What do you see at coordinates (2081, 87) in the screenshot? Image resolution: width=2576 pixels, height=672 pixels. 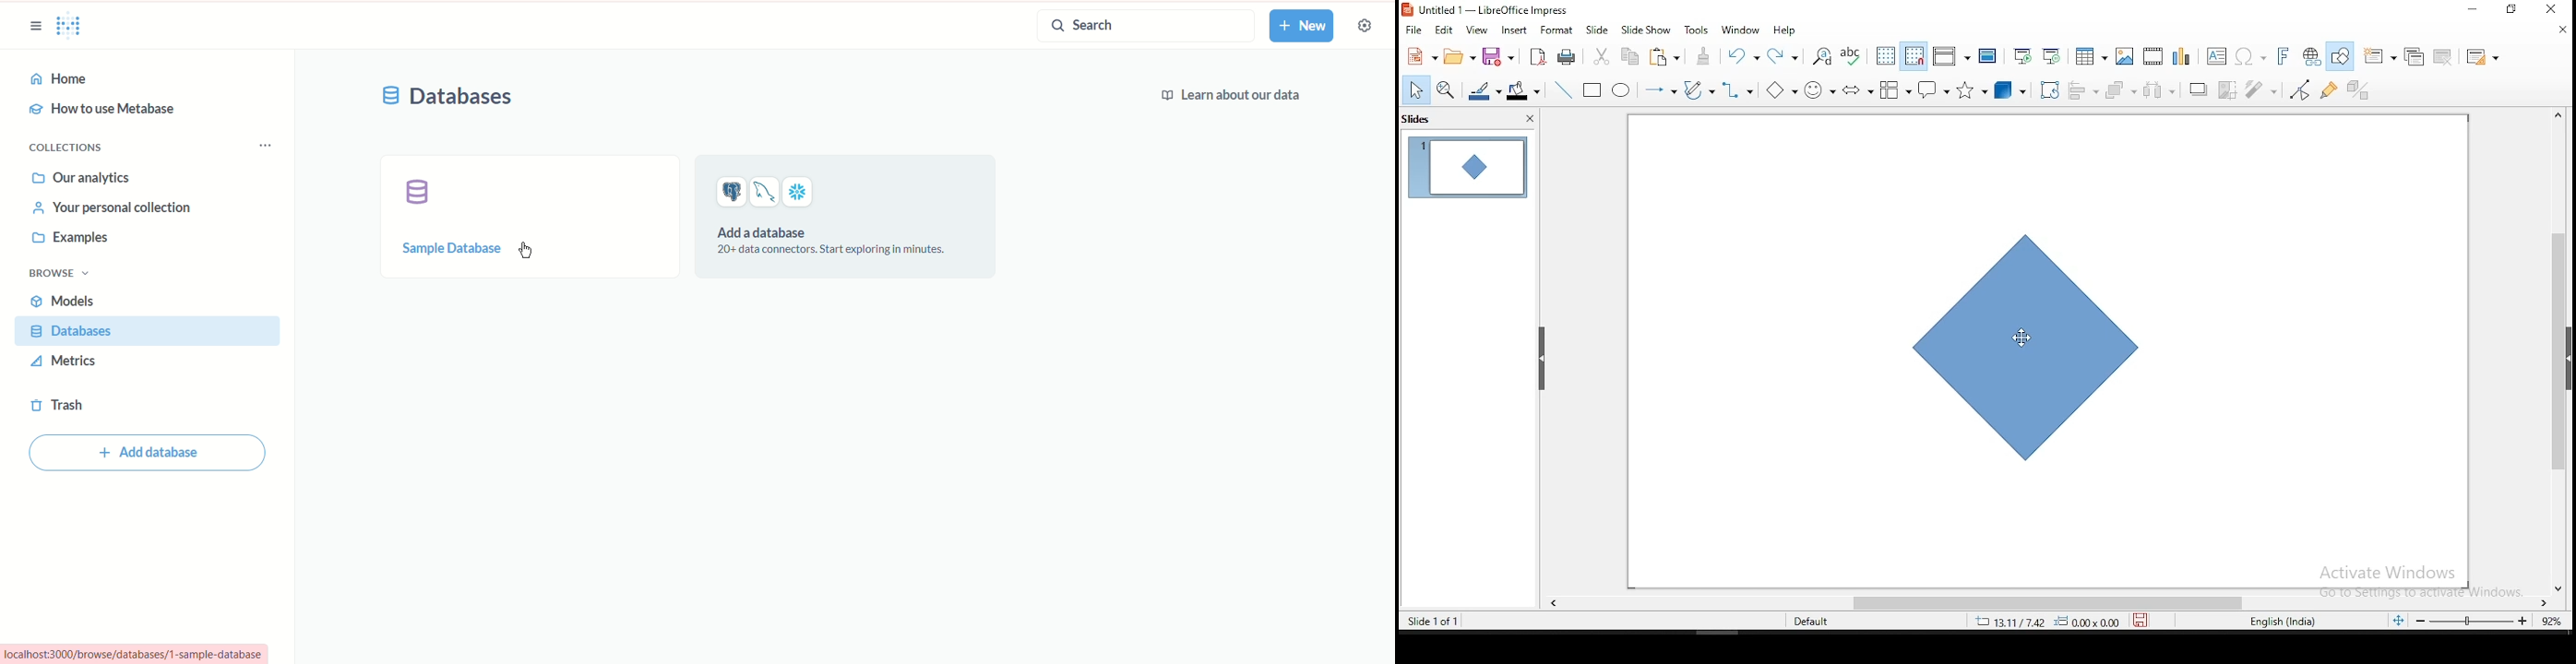 I see `align objects` at bounding box center [2081, 87].